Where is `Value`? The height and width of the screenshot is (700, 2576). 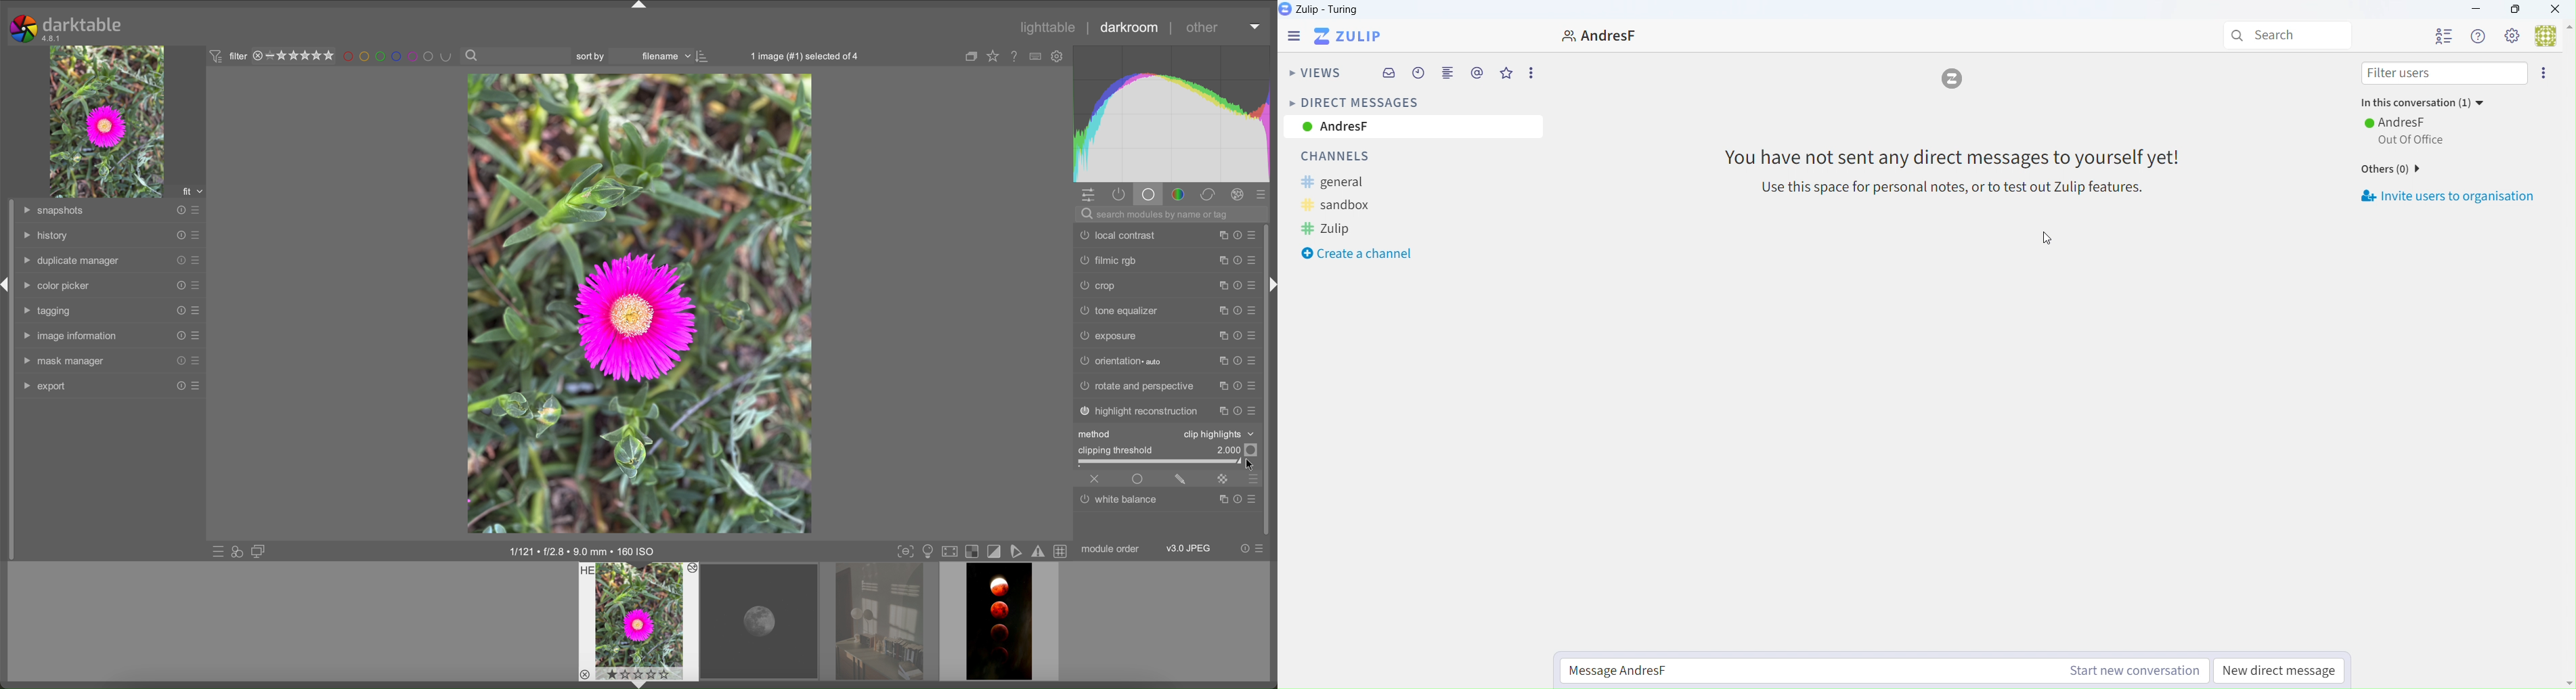 Value is located at coordinates (1237, 449).